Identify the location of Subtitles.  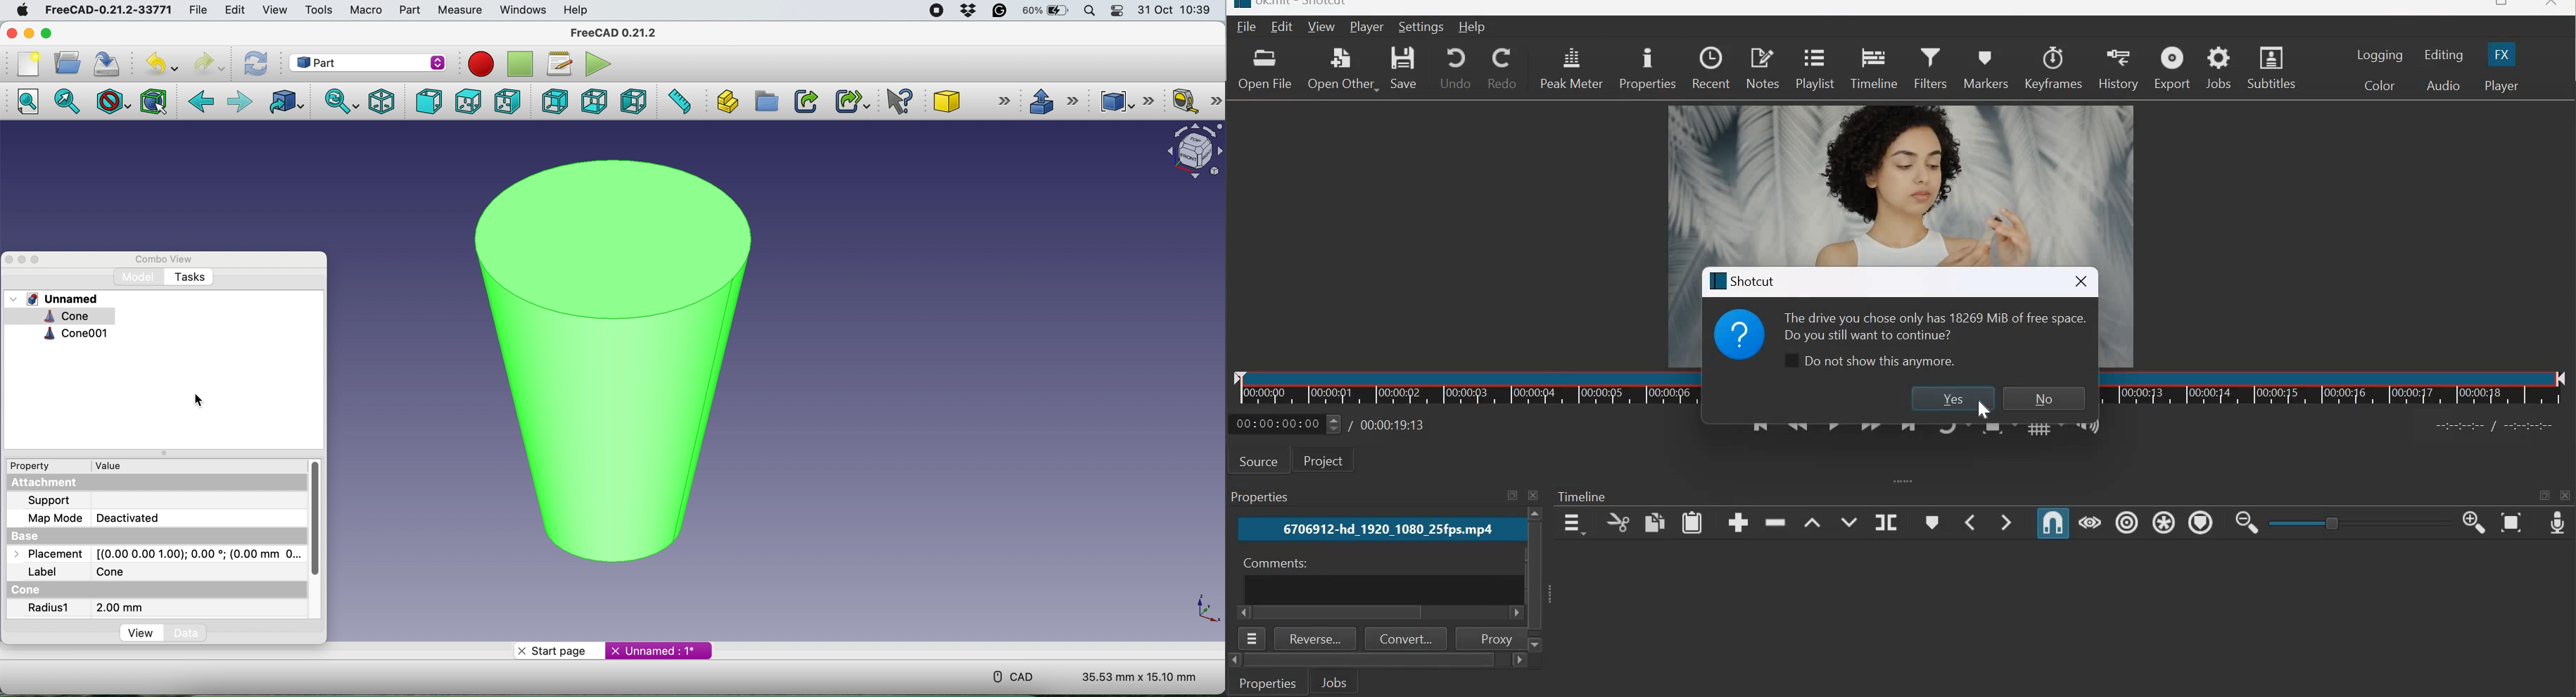
(2271, 66).